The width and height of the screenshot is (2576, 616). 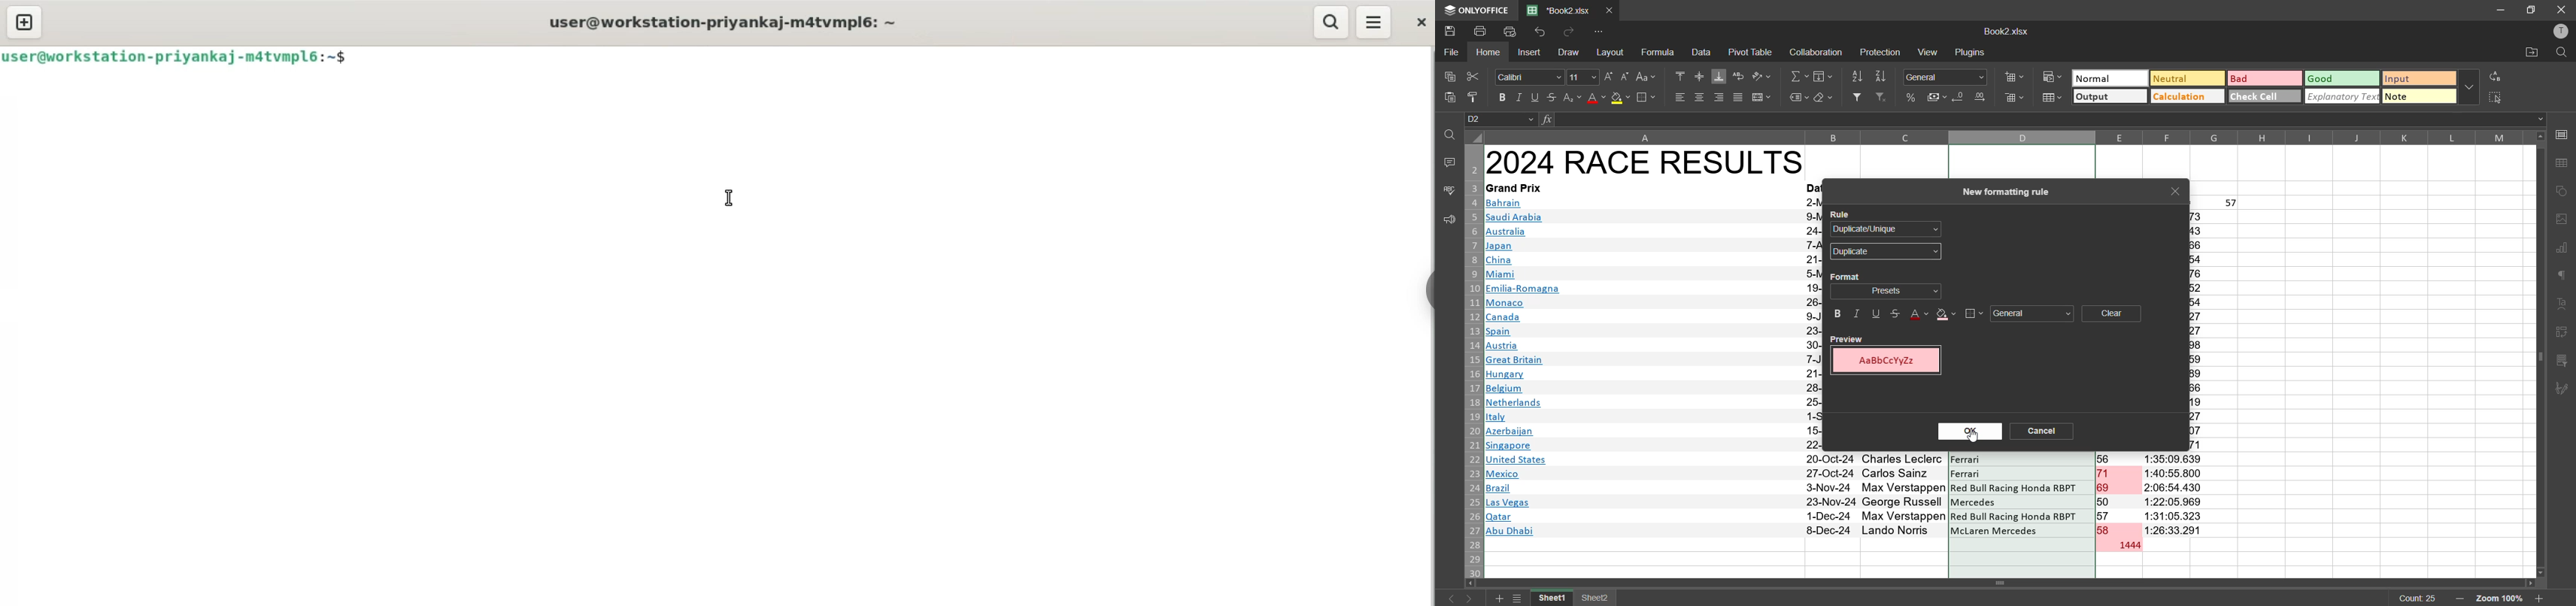 I want to click on input, so click(x=2419, y=79).